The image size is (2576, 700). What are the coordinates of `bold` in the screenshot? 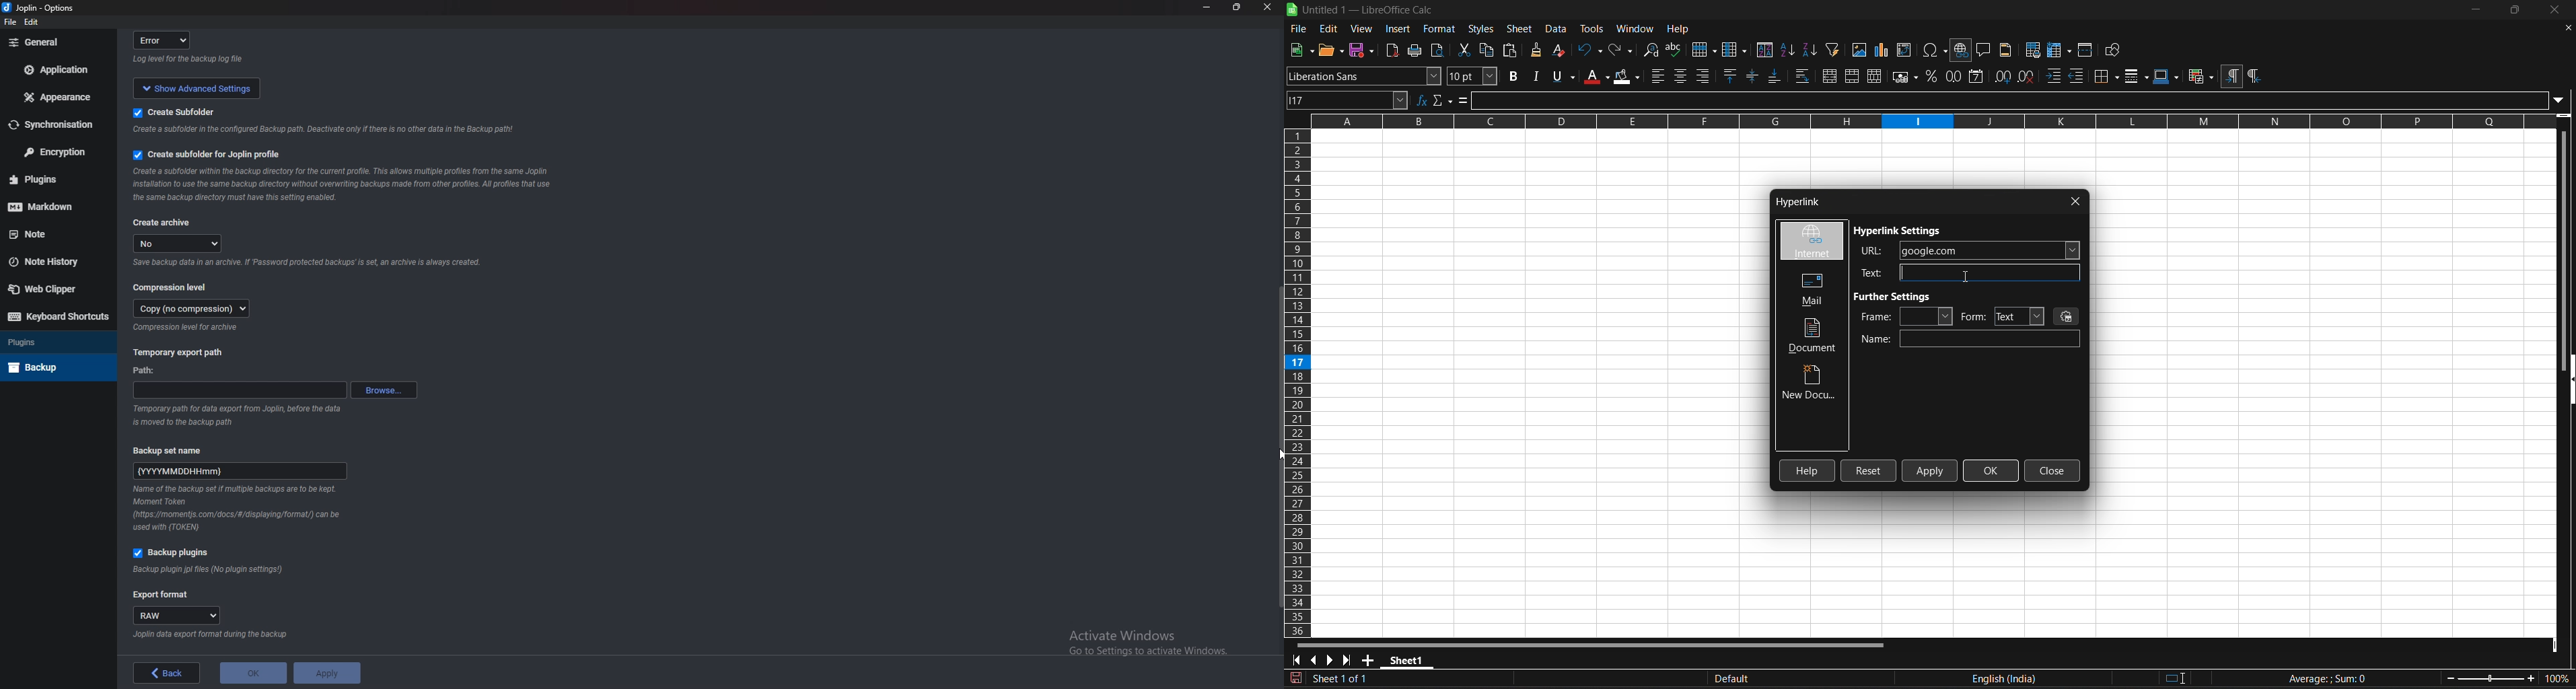 It's located at (1513, 76).